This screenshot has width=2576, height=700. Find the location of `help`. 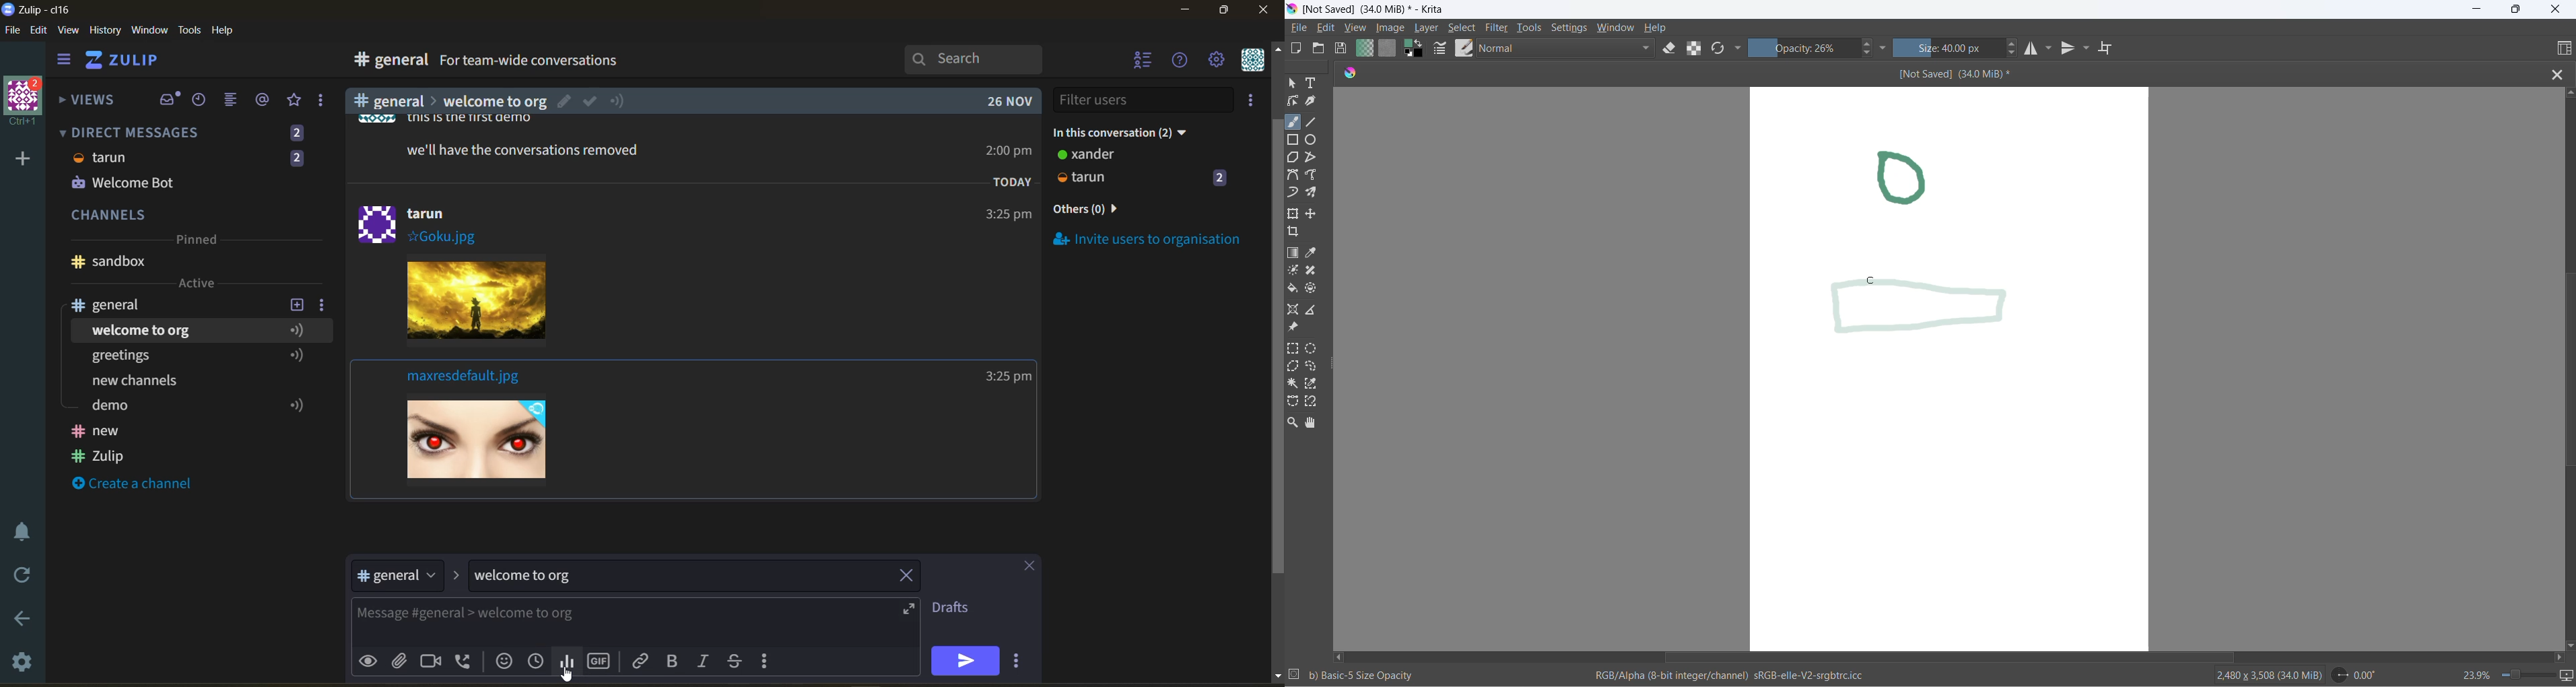

help is located at coordinates (778, 63).